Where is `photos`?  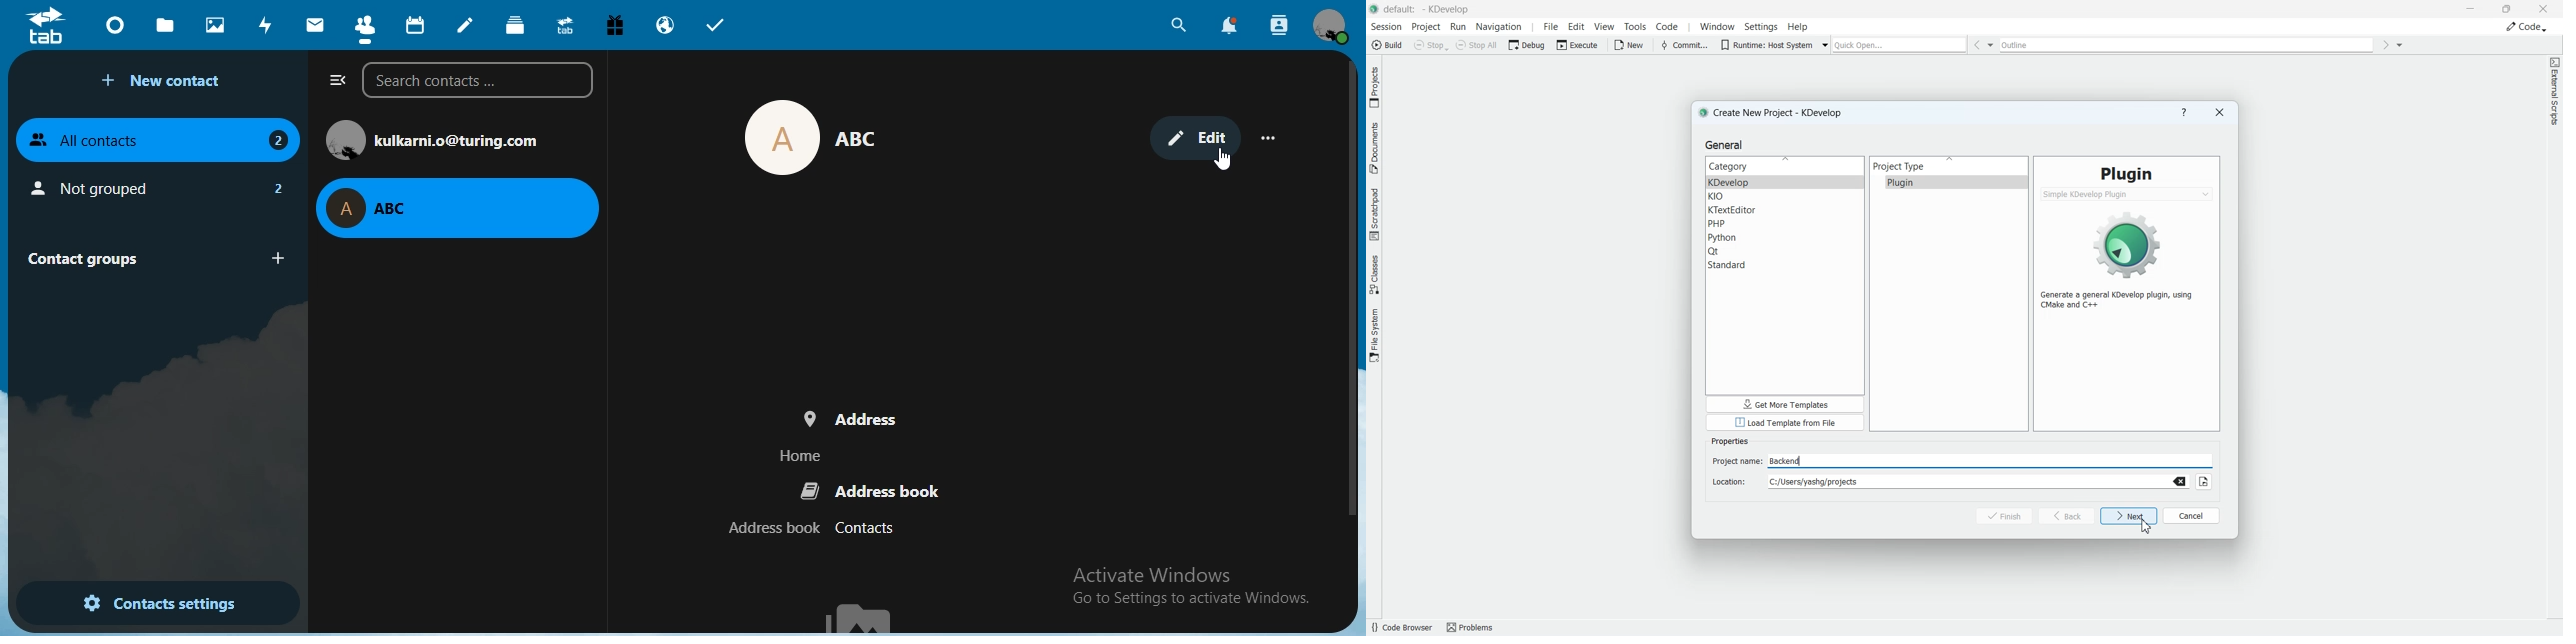 photos is located at coordinates (213, 24).